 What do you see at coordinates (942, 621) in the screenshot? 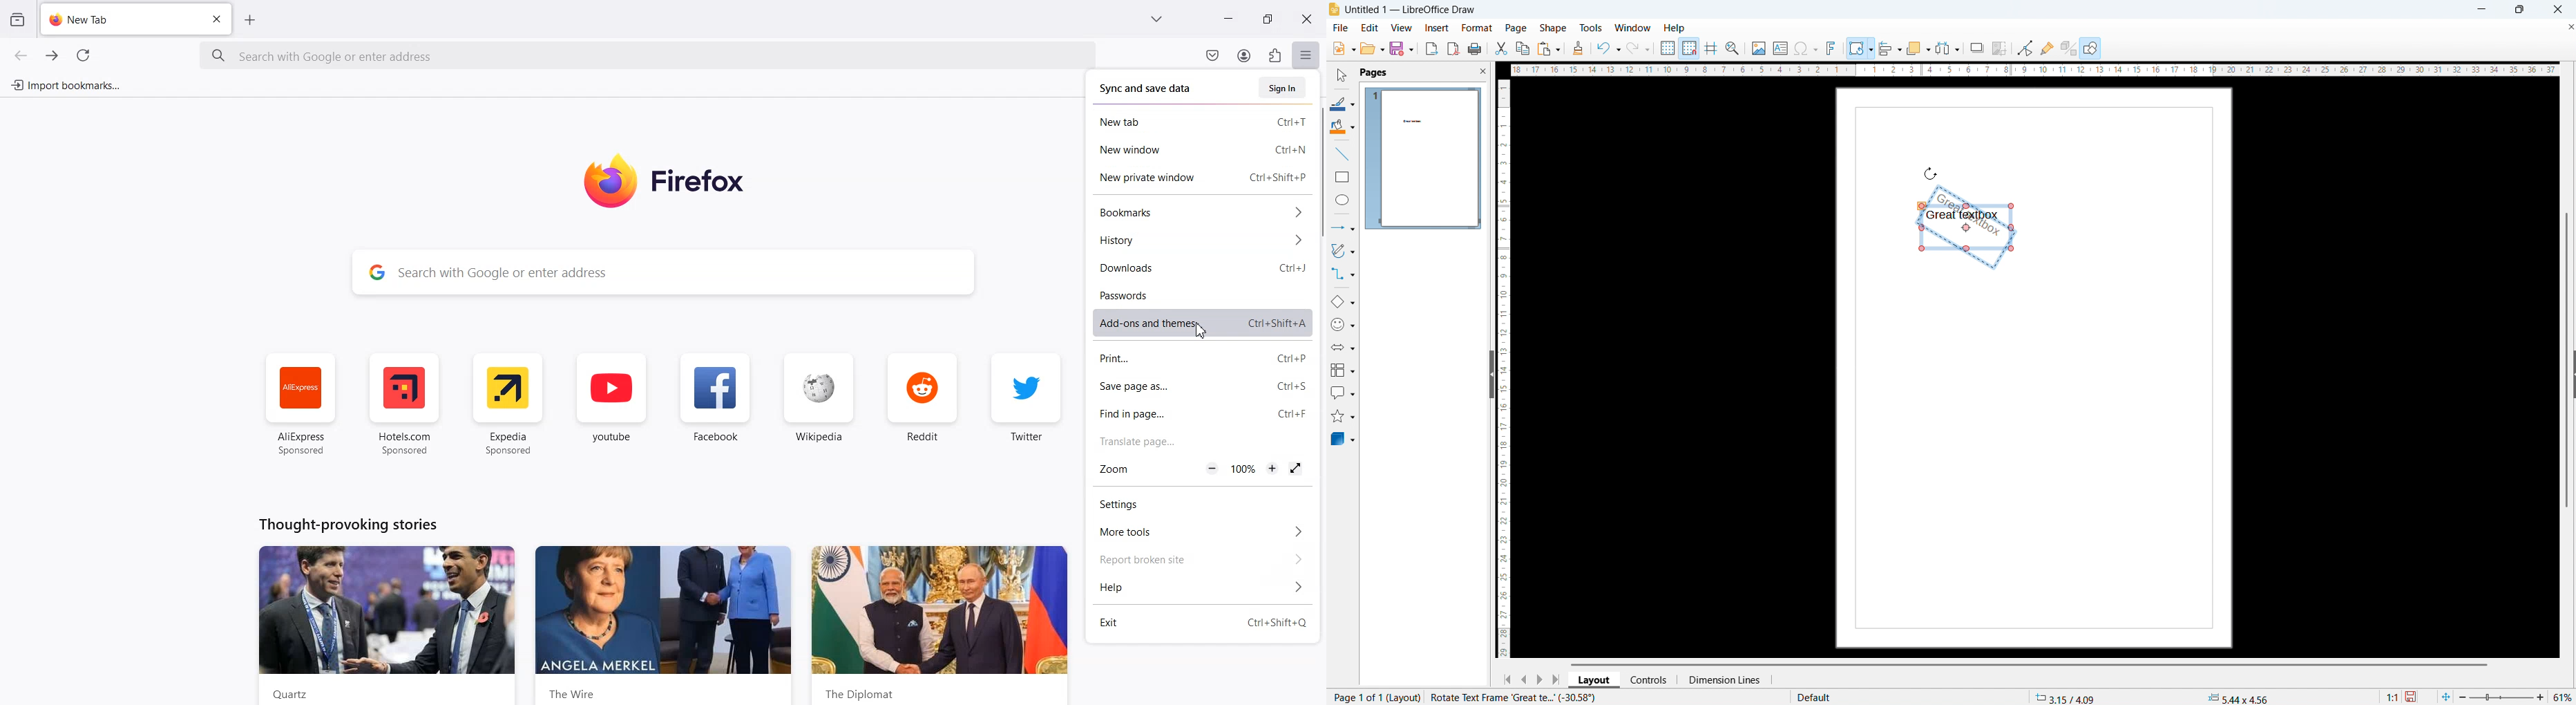
I see `Diplomat news` at bounding box center [942, 621].